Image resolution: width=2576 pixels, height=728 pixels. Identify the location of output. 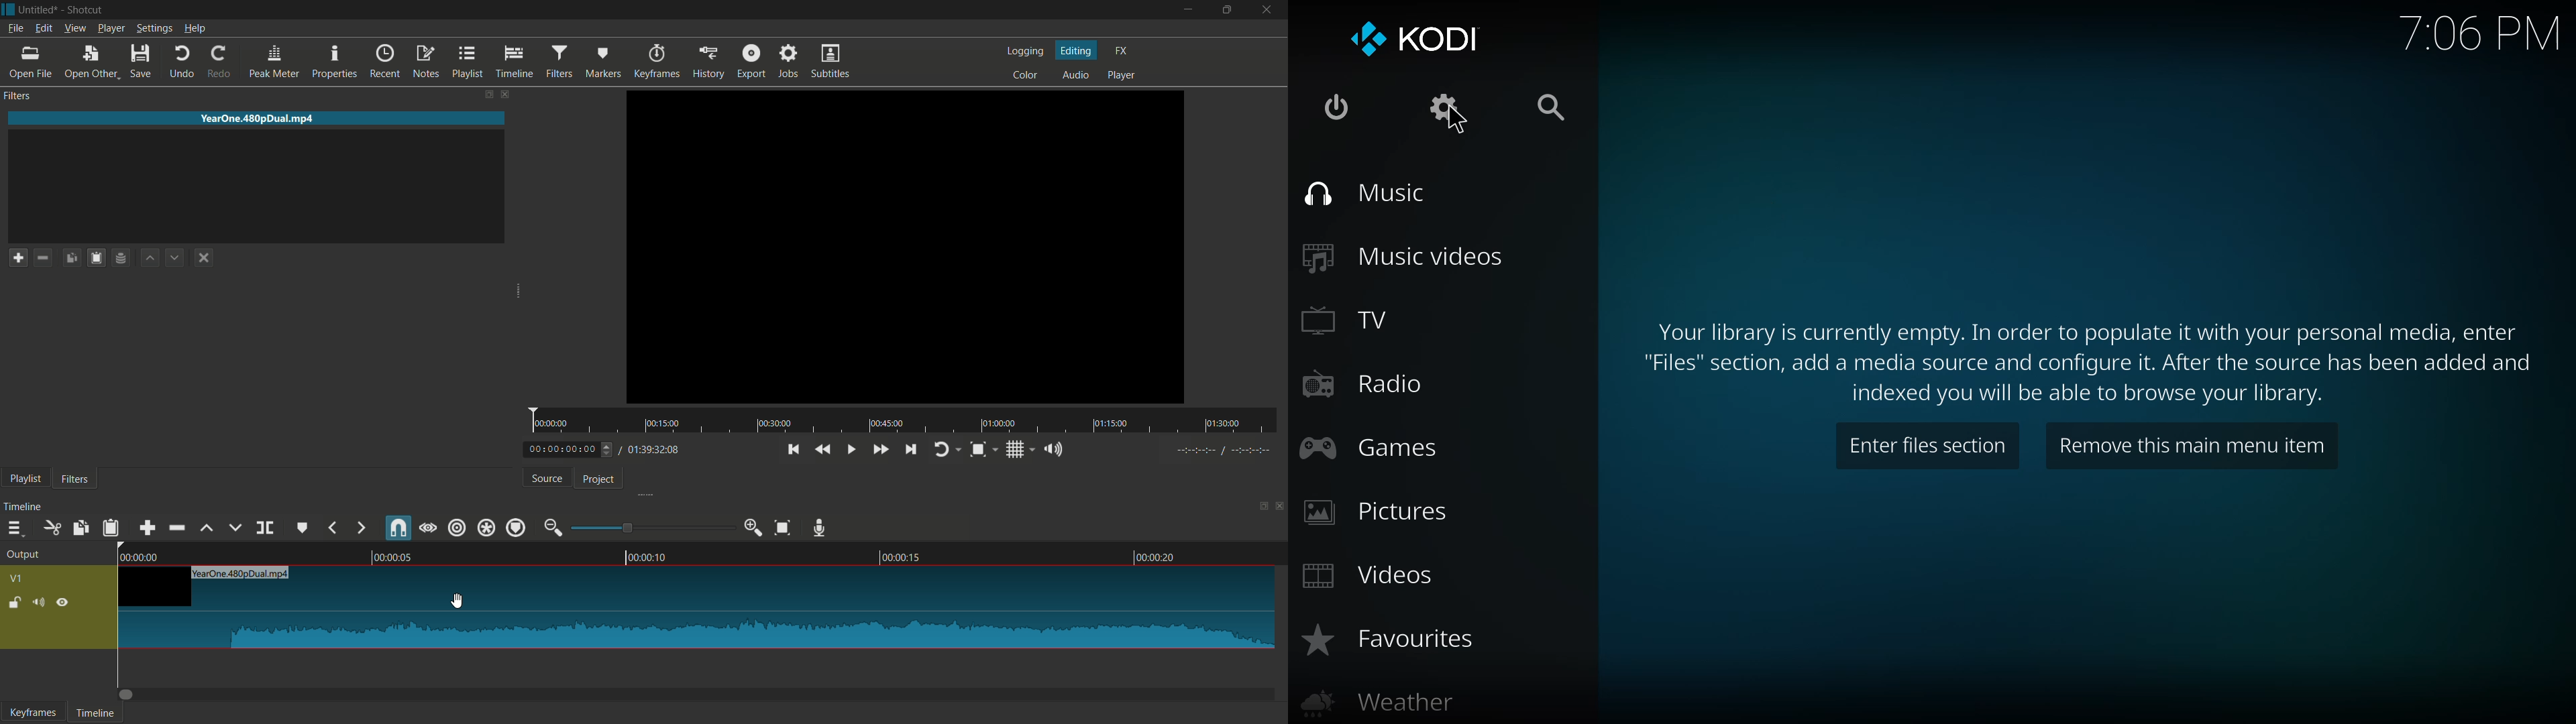
(25, 554).